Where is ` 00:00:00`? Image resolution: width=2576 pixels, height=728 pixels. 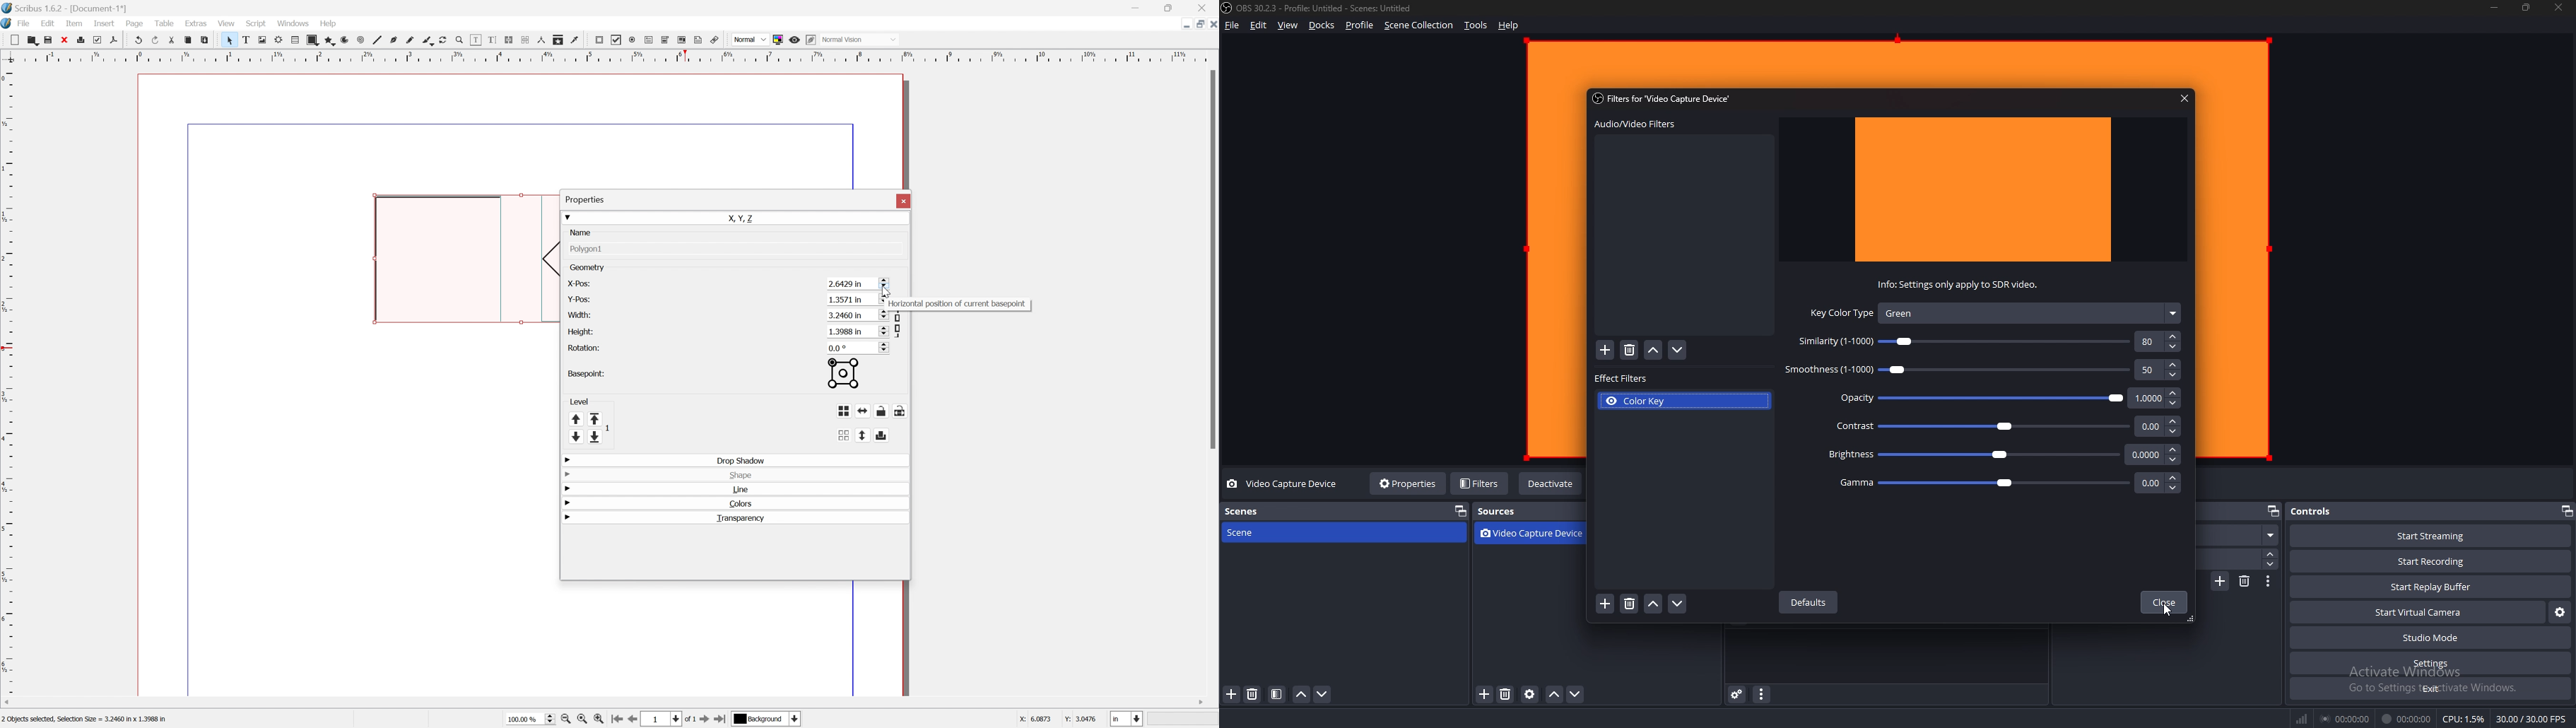  00:00:00 is located at coordinates (2406, 719).